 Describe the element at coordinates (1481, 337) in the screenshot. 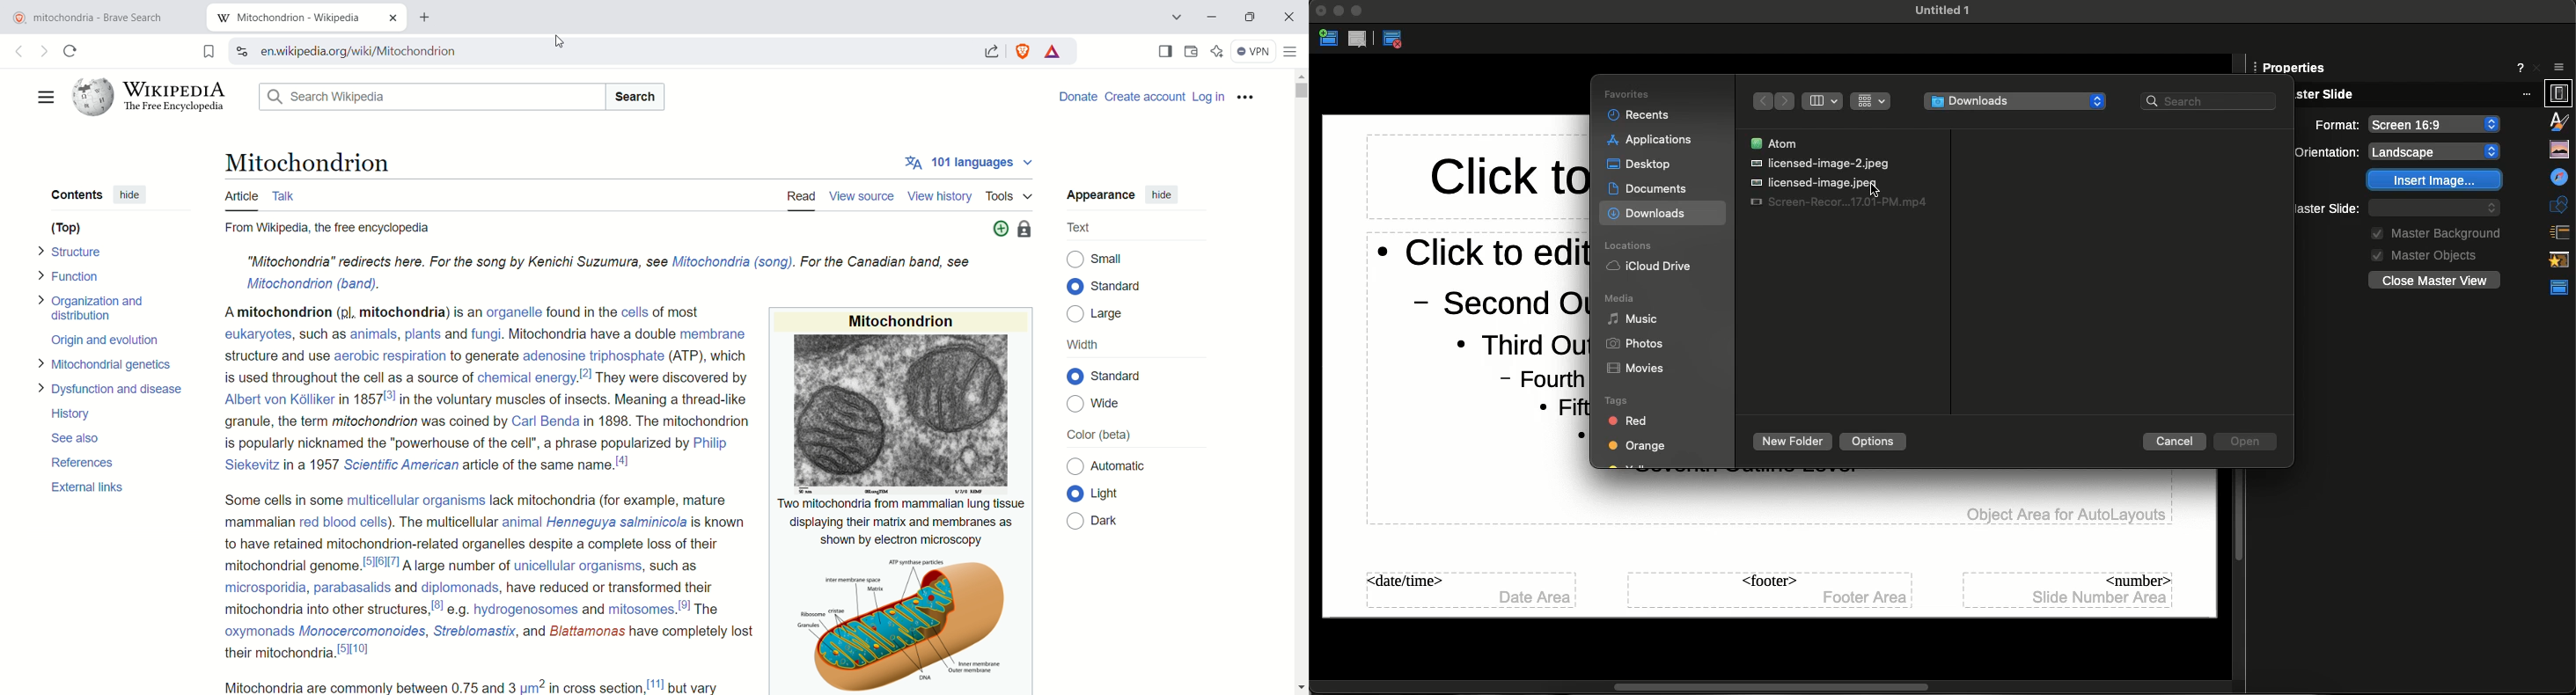

I see `Master body` at that location.